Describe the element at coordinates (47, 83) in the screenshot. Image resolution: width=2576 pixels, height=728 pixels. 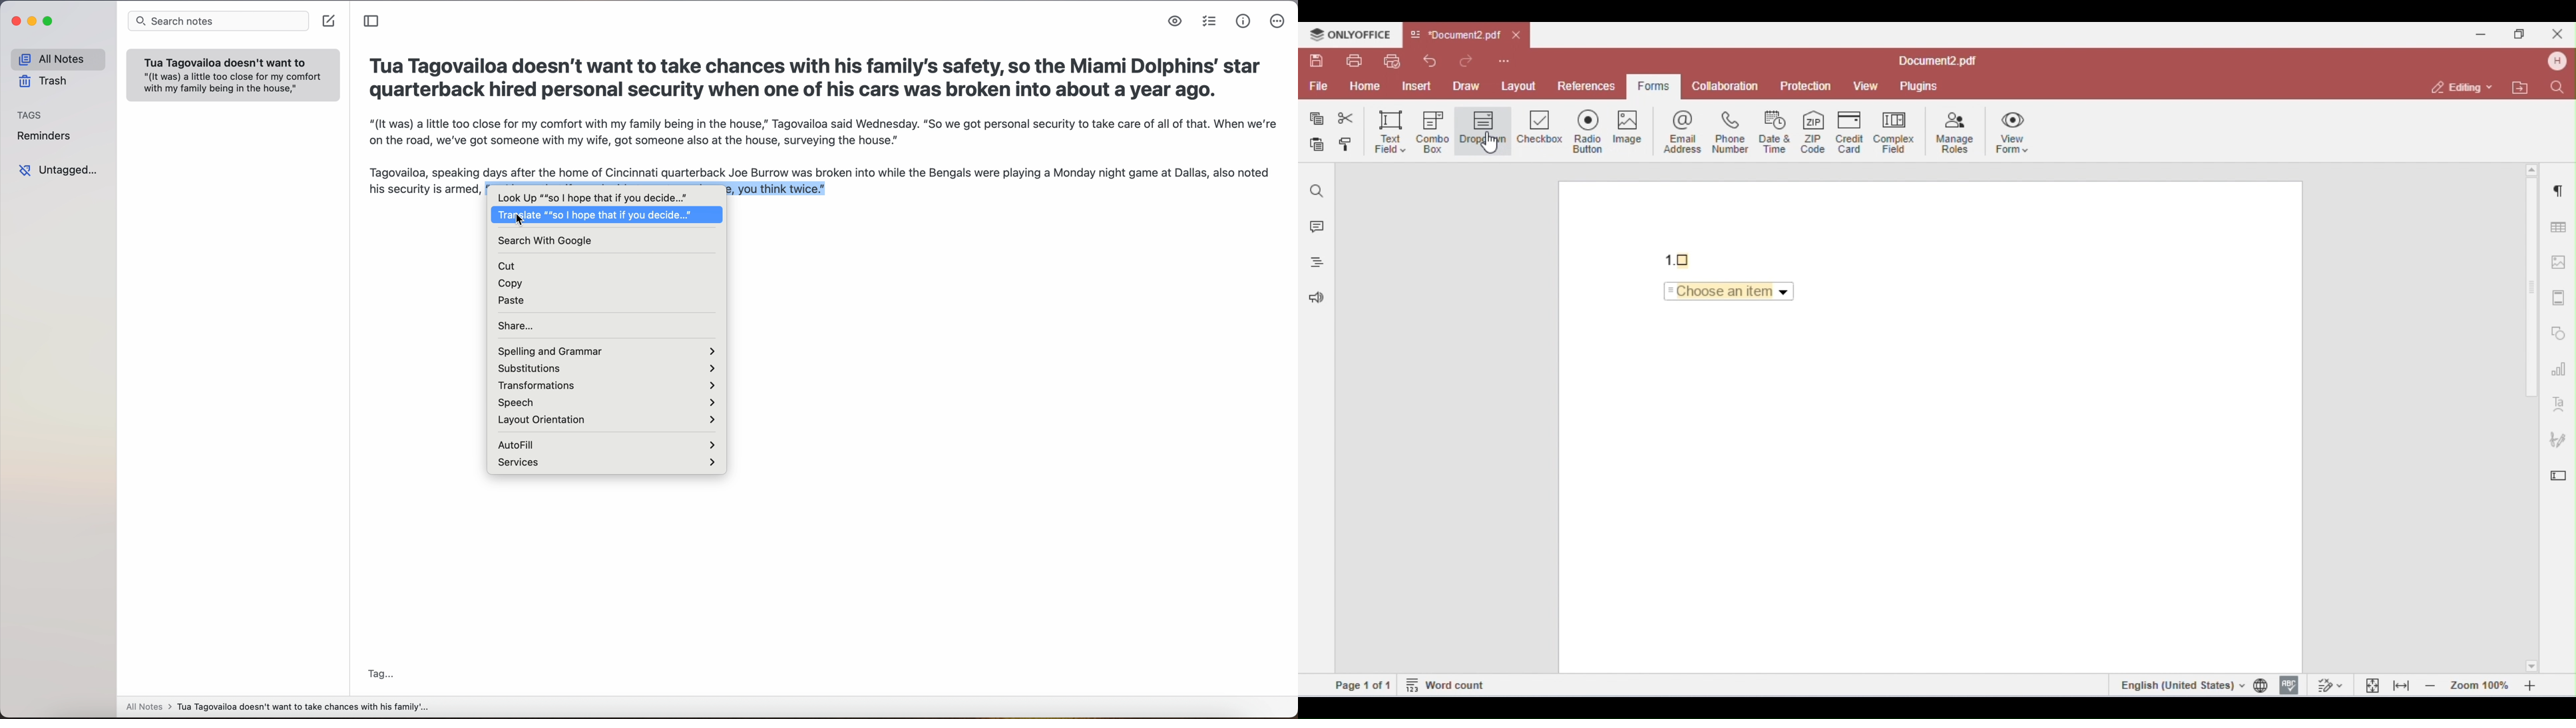
I see `trash` at that location.